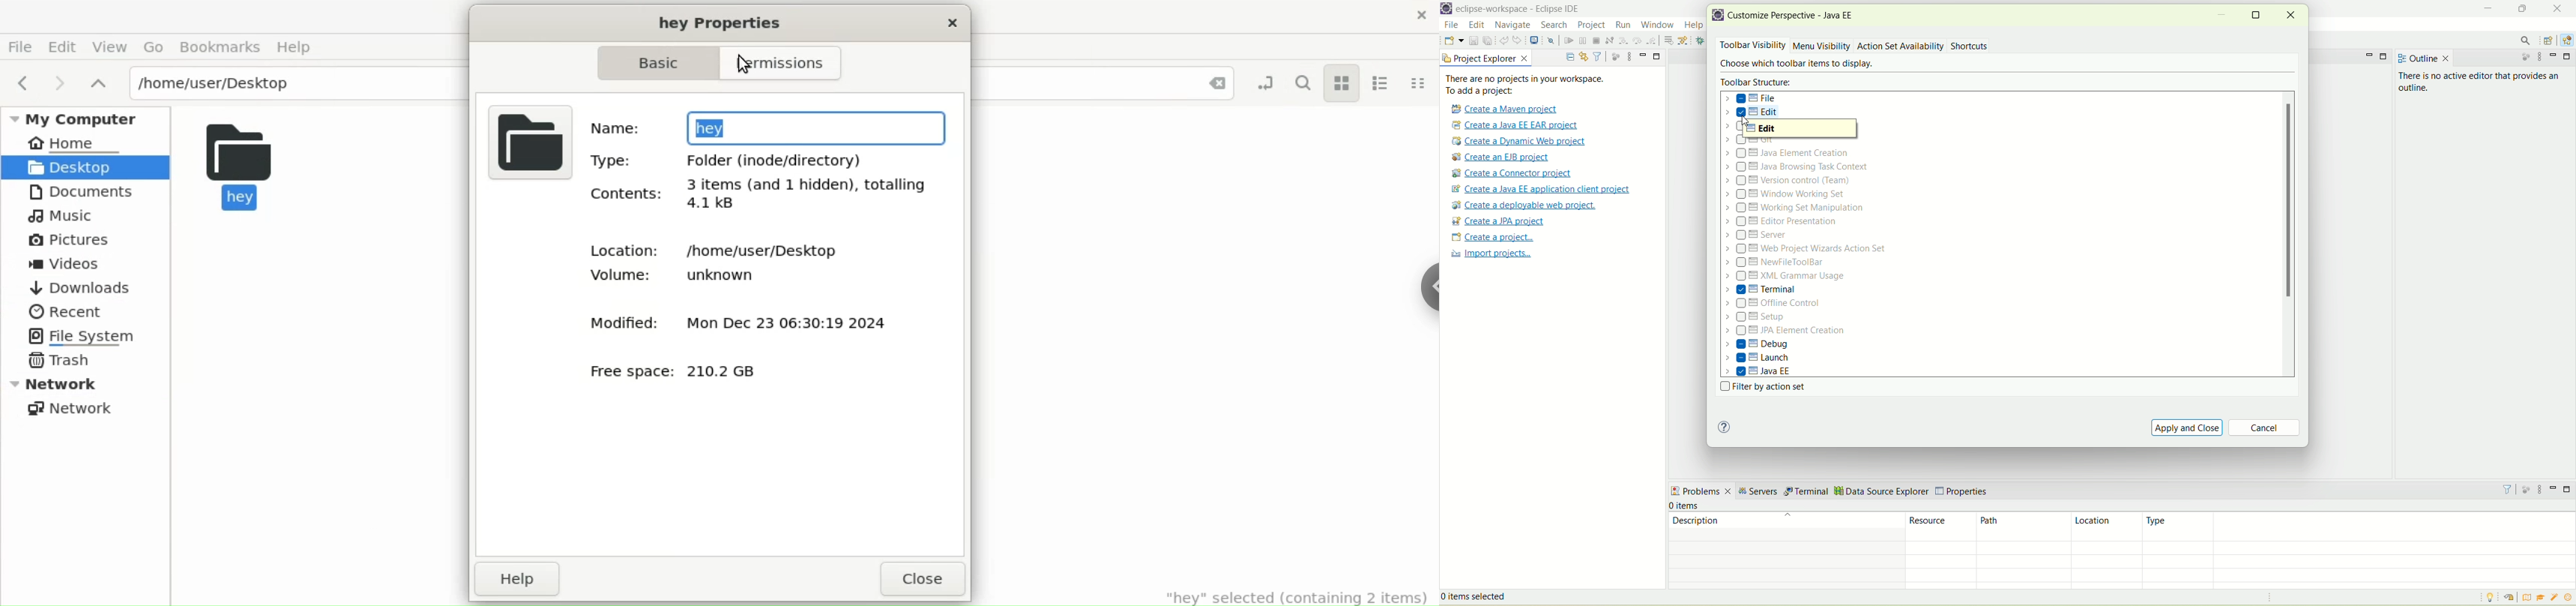 The width and height of the screenshot is (2576, 616). I want to click on edit, so click(1800, 129).